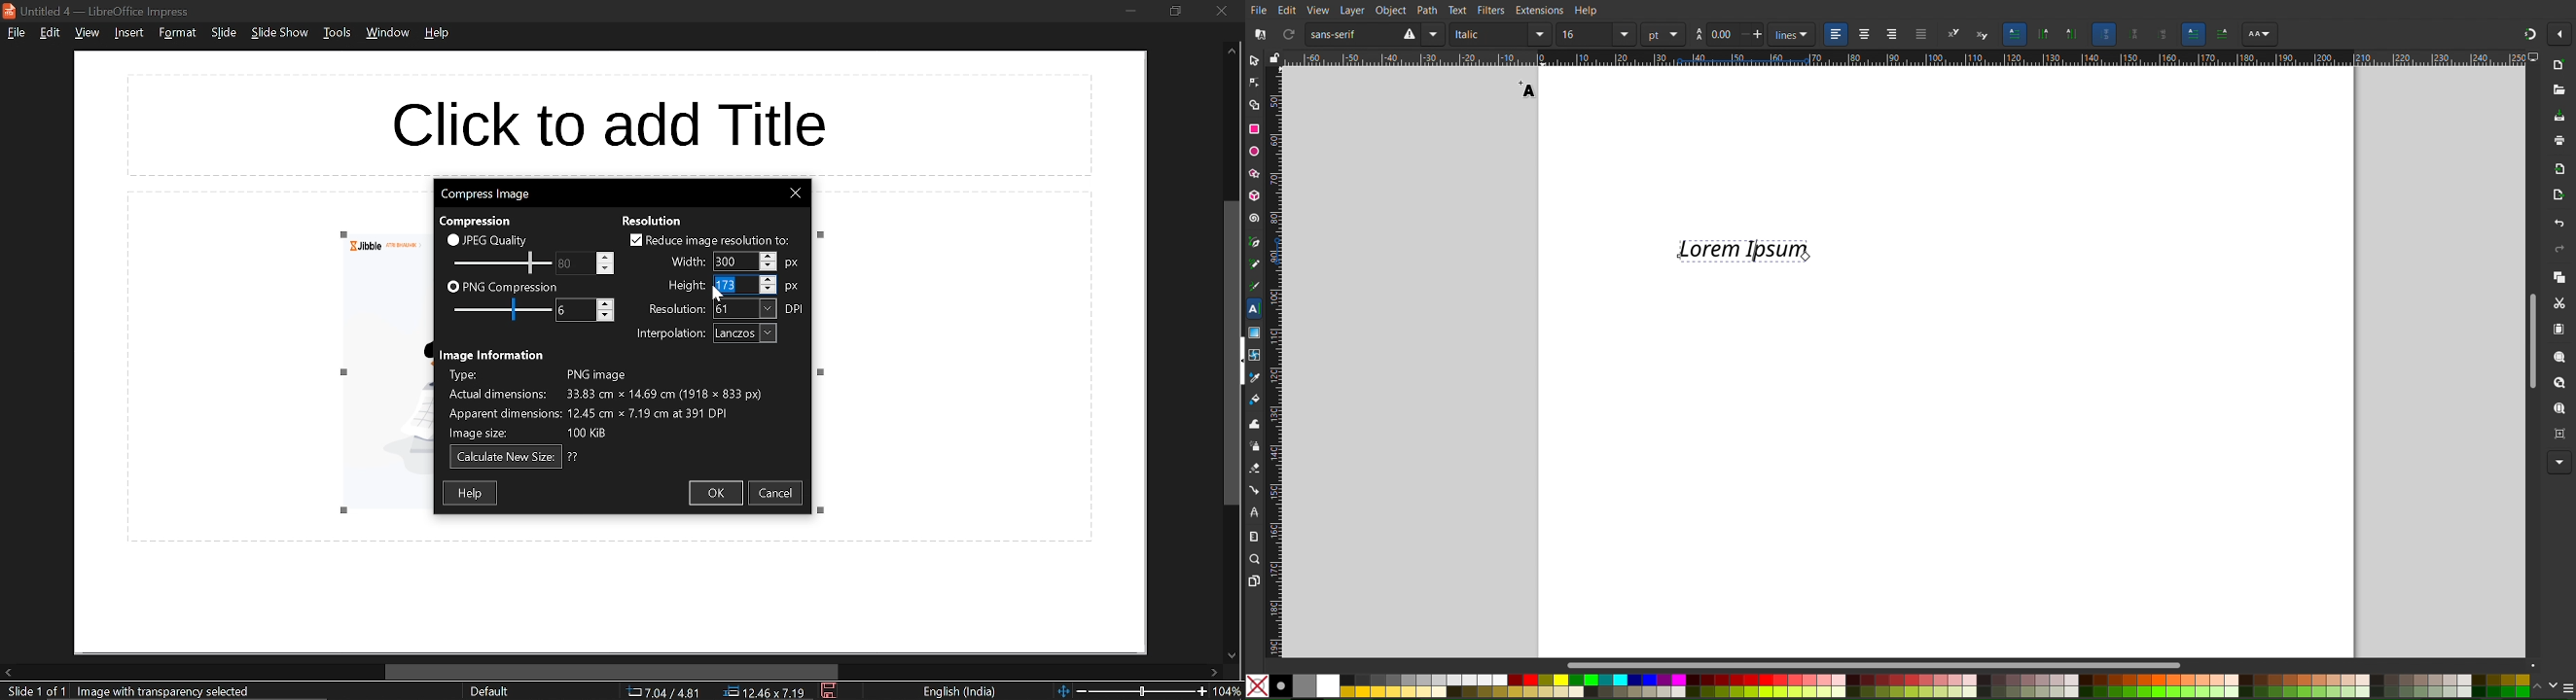 This screenshot has height=700, width=2576. What do you see at coordinates (16, 34) in the screenshot?
I see `file` at bounding box center [16, 34].